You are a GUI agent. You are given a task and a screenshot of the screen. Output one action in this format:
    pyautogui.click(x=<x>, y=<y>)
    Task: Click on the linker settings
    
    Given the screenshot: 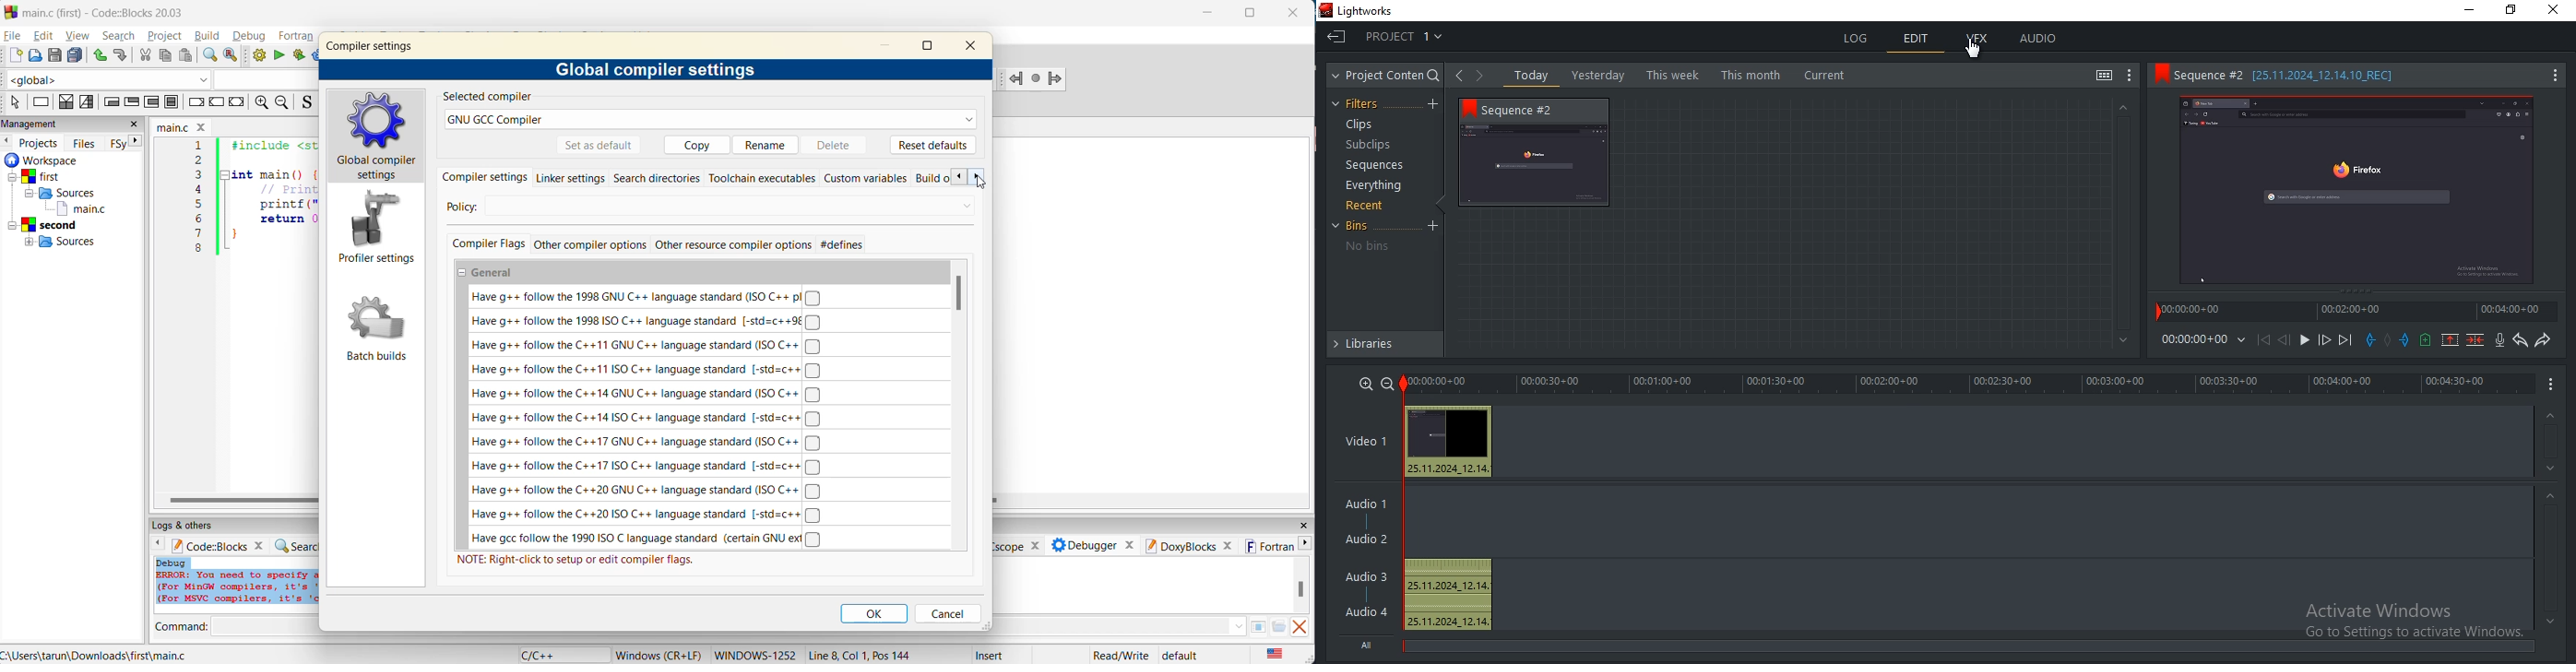 What is the action you would take?
    pyautogui.click(x=570, y=178)
    